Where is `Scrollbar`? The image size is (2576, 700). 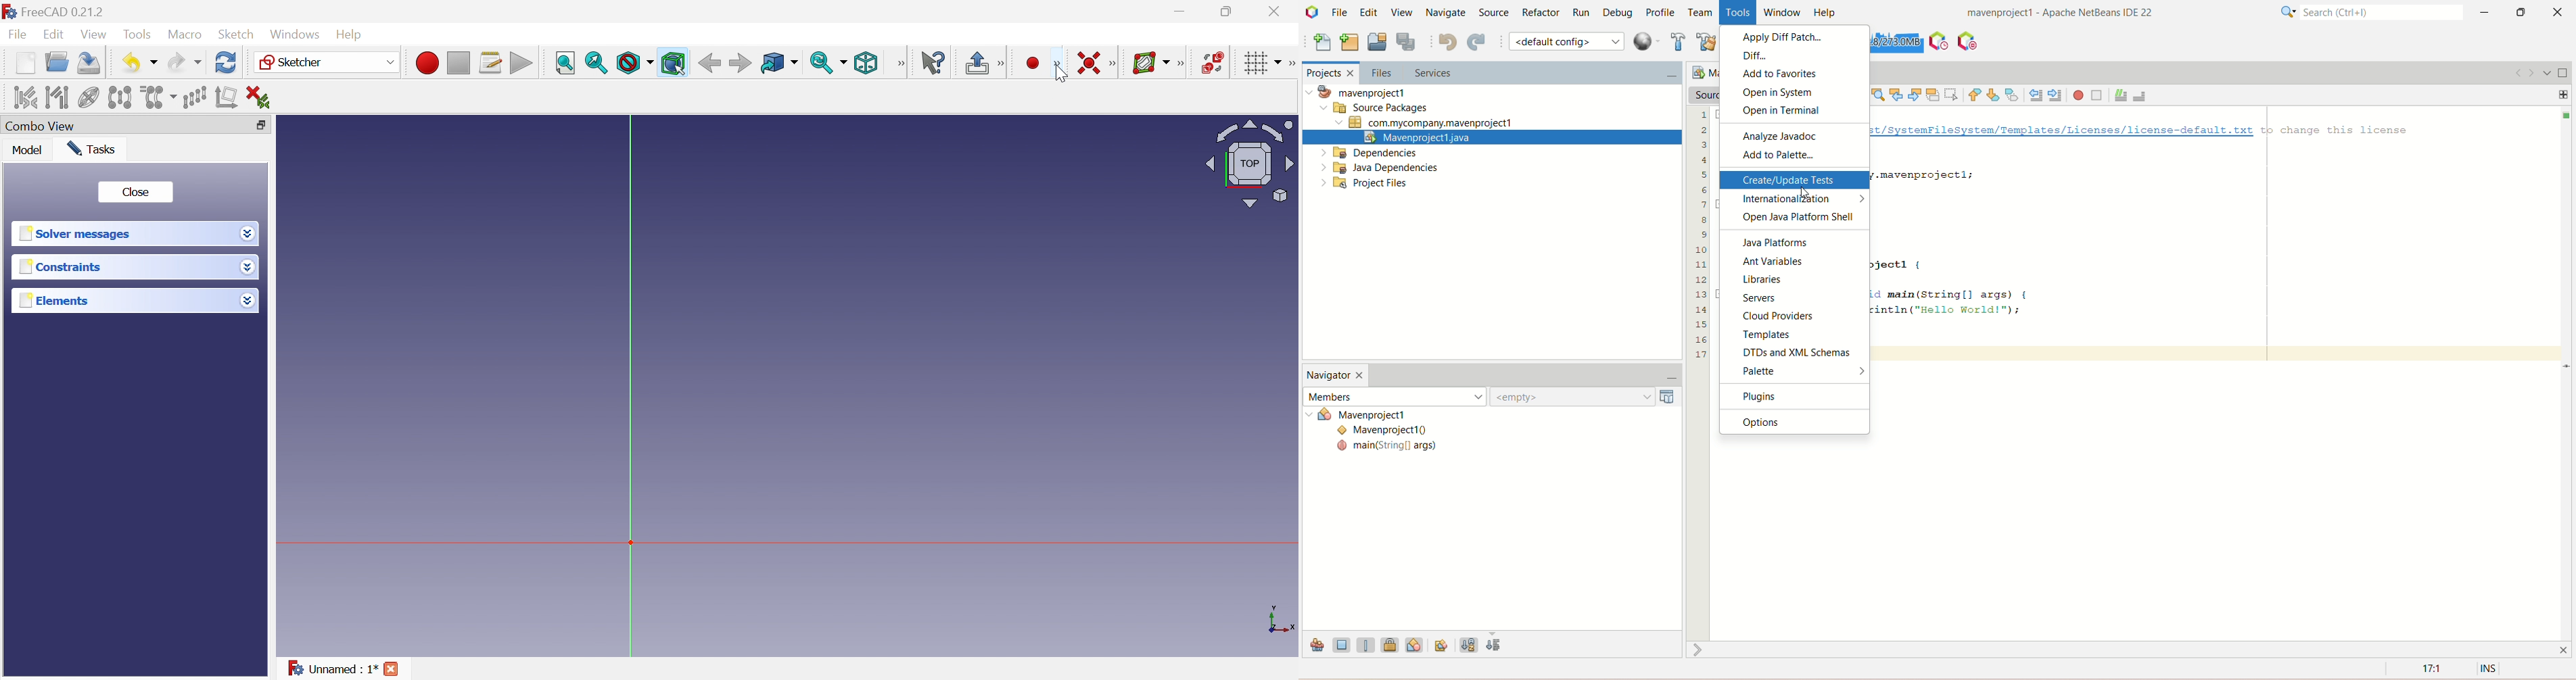 Scrollbar is located at coordinates (2569, 373).